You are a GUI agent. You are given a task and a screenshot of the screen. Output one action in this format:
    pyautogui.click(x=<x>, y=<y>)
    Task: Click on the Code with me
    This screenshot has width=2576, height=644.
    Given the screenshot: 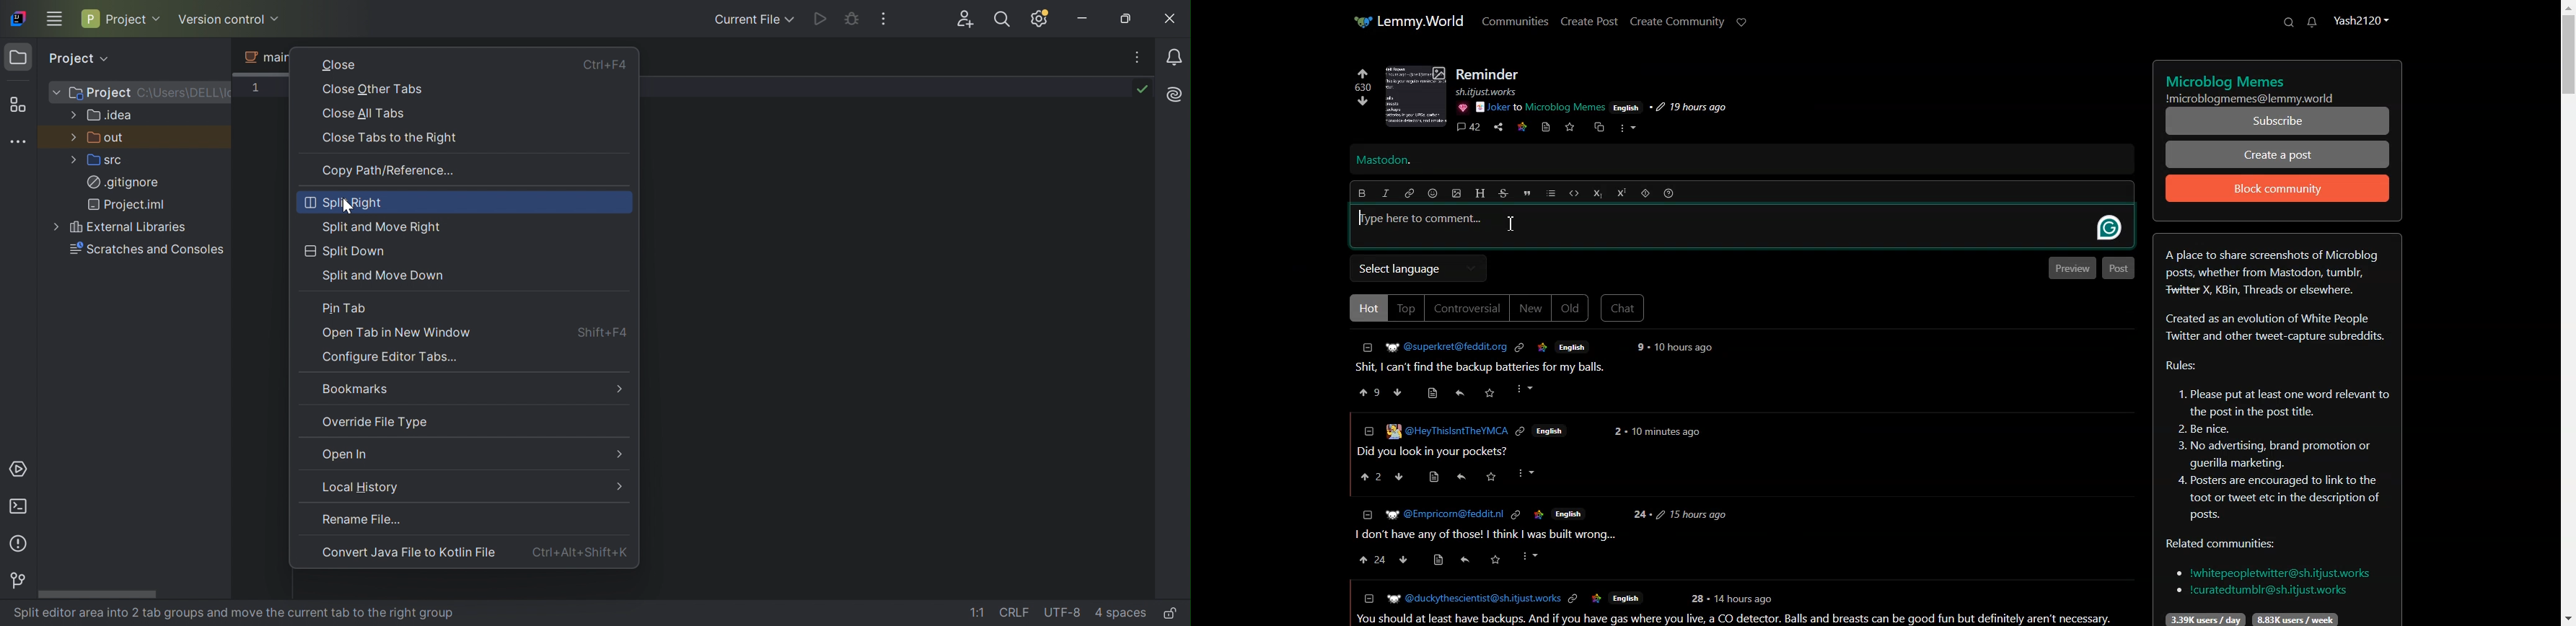 What is the action you would take?
    pyautogui.click(x=967, y=20)
    